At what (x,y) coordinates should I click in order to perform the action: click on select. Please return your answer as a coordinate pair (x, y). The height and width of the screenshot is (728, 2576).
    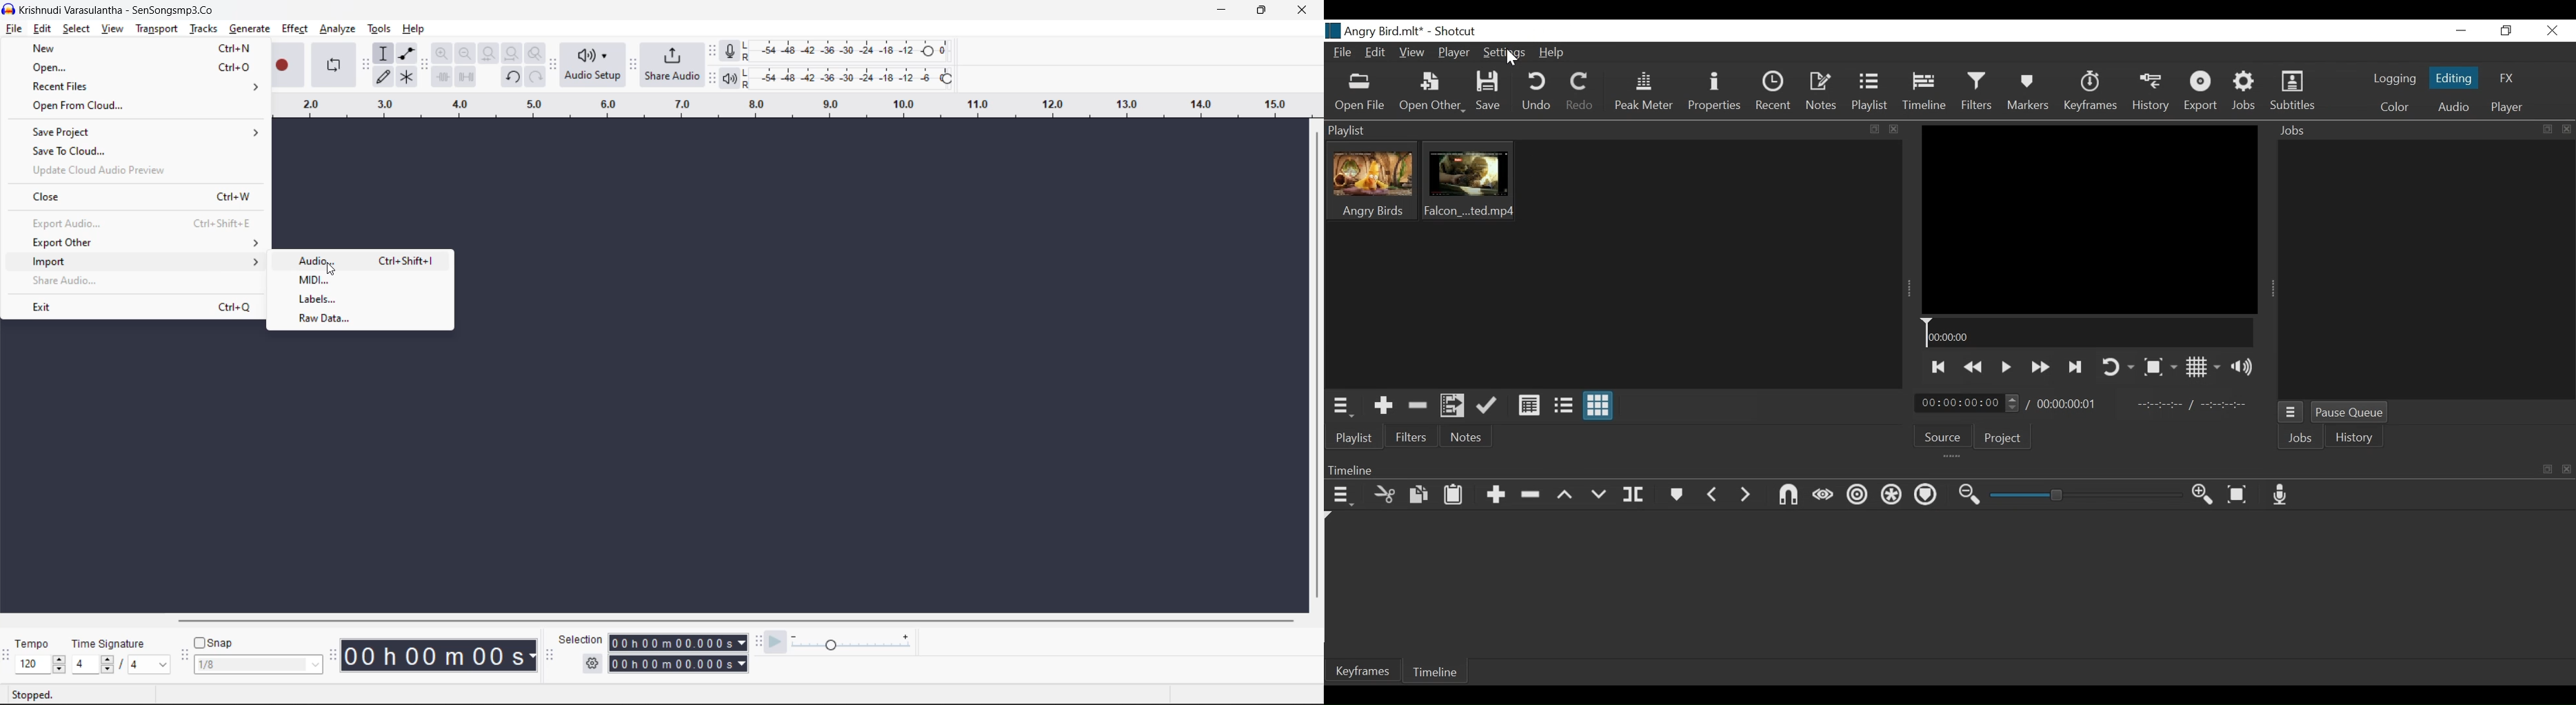
    Looking at the image, I should click on (78, 29).